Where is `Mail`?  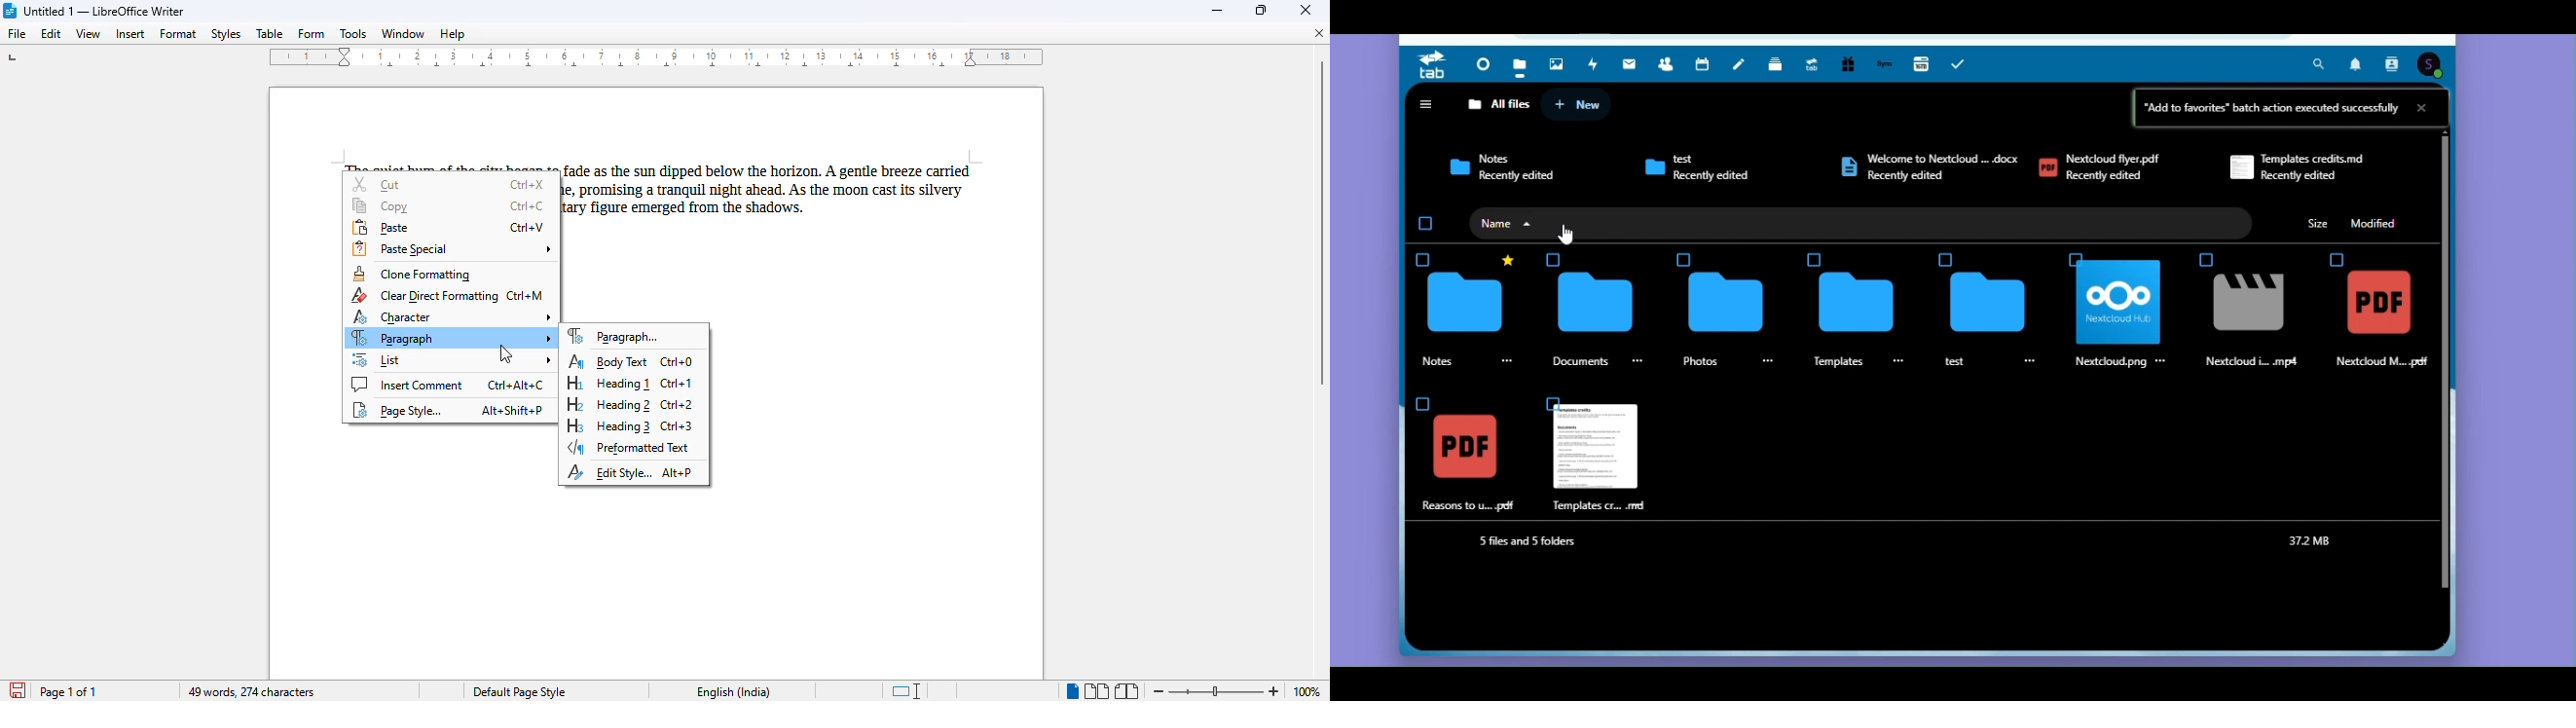
Mail is located at coordinates (1629, 64).